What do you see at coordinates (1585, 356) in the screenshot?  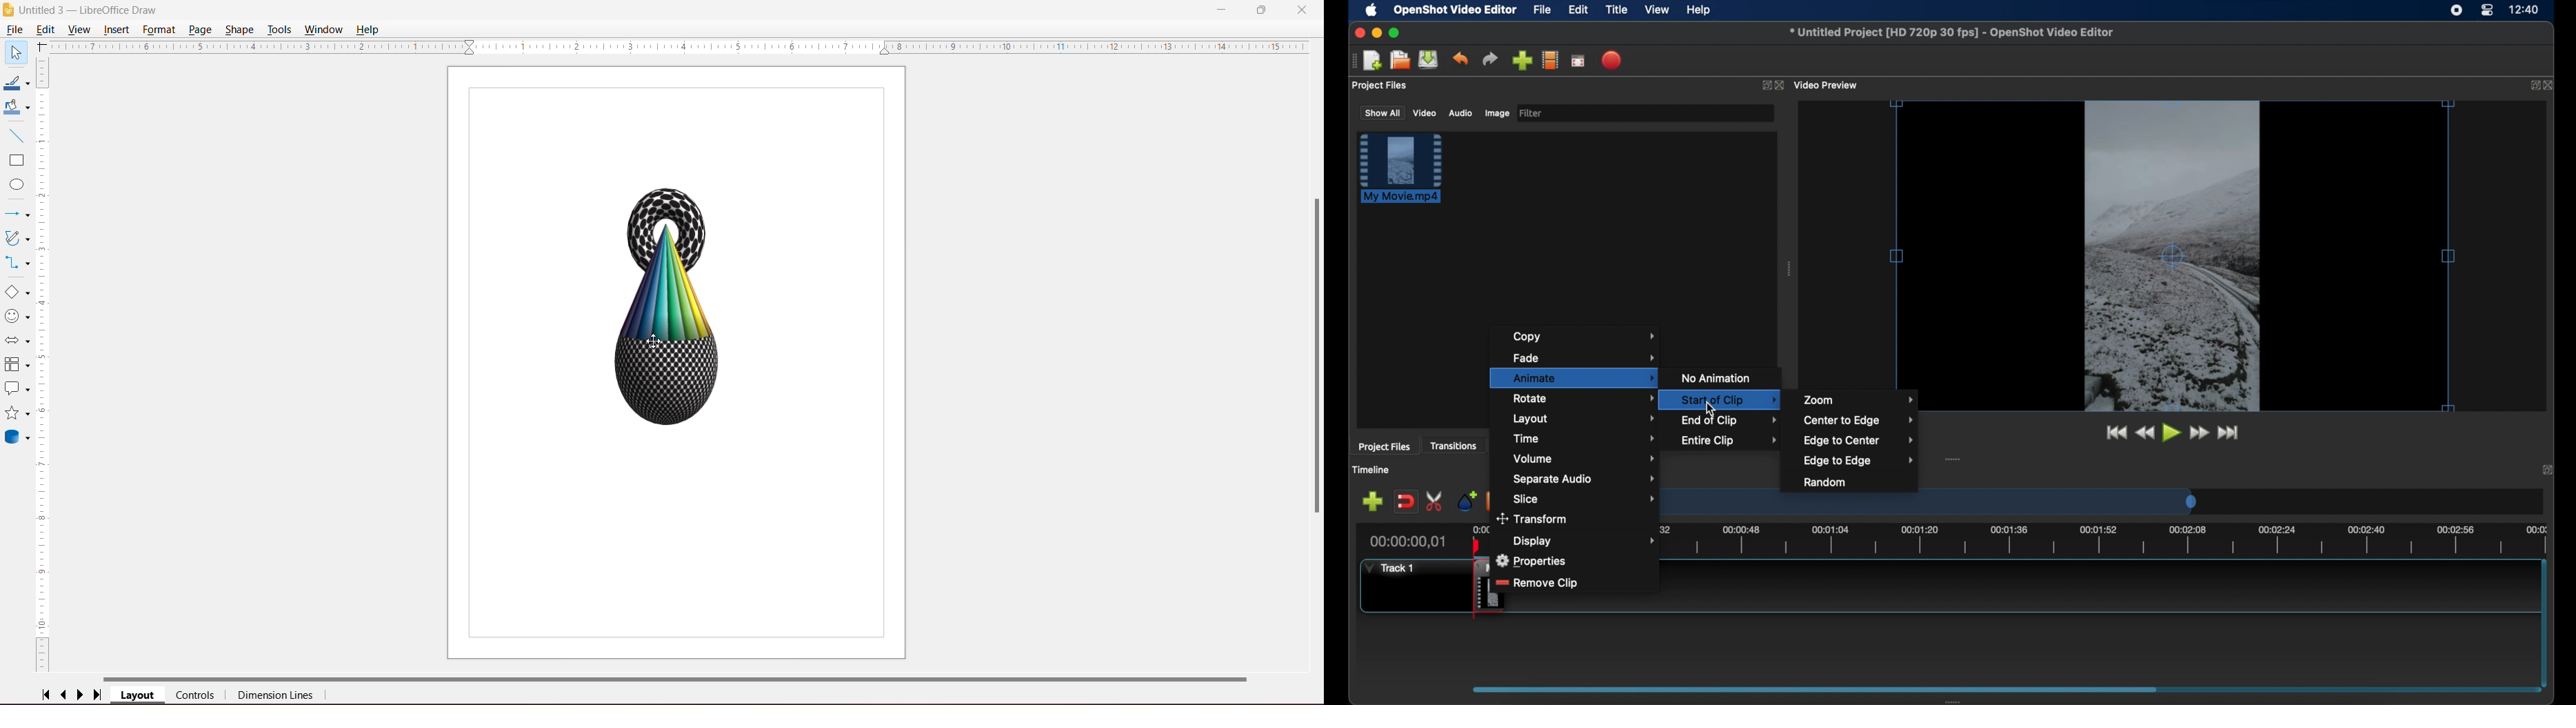 I see `fade menu` at bounding box center [1585, 356].